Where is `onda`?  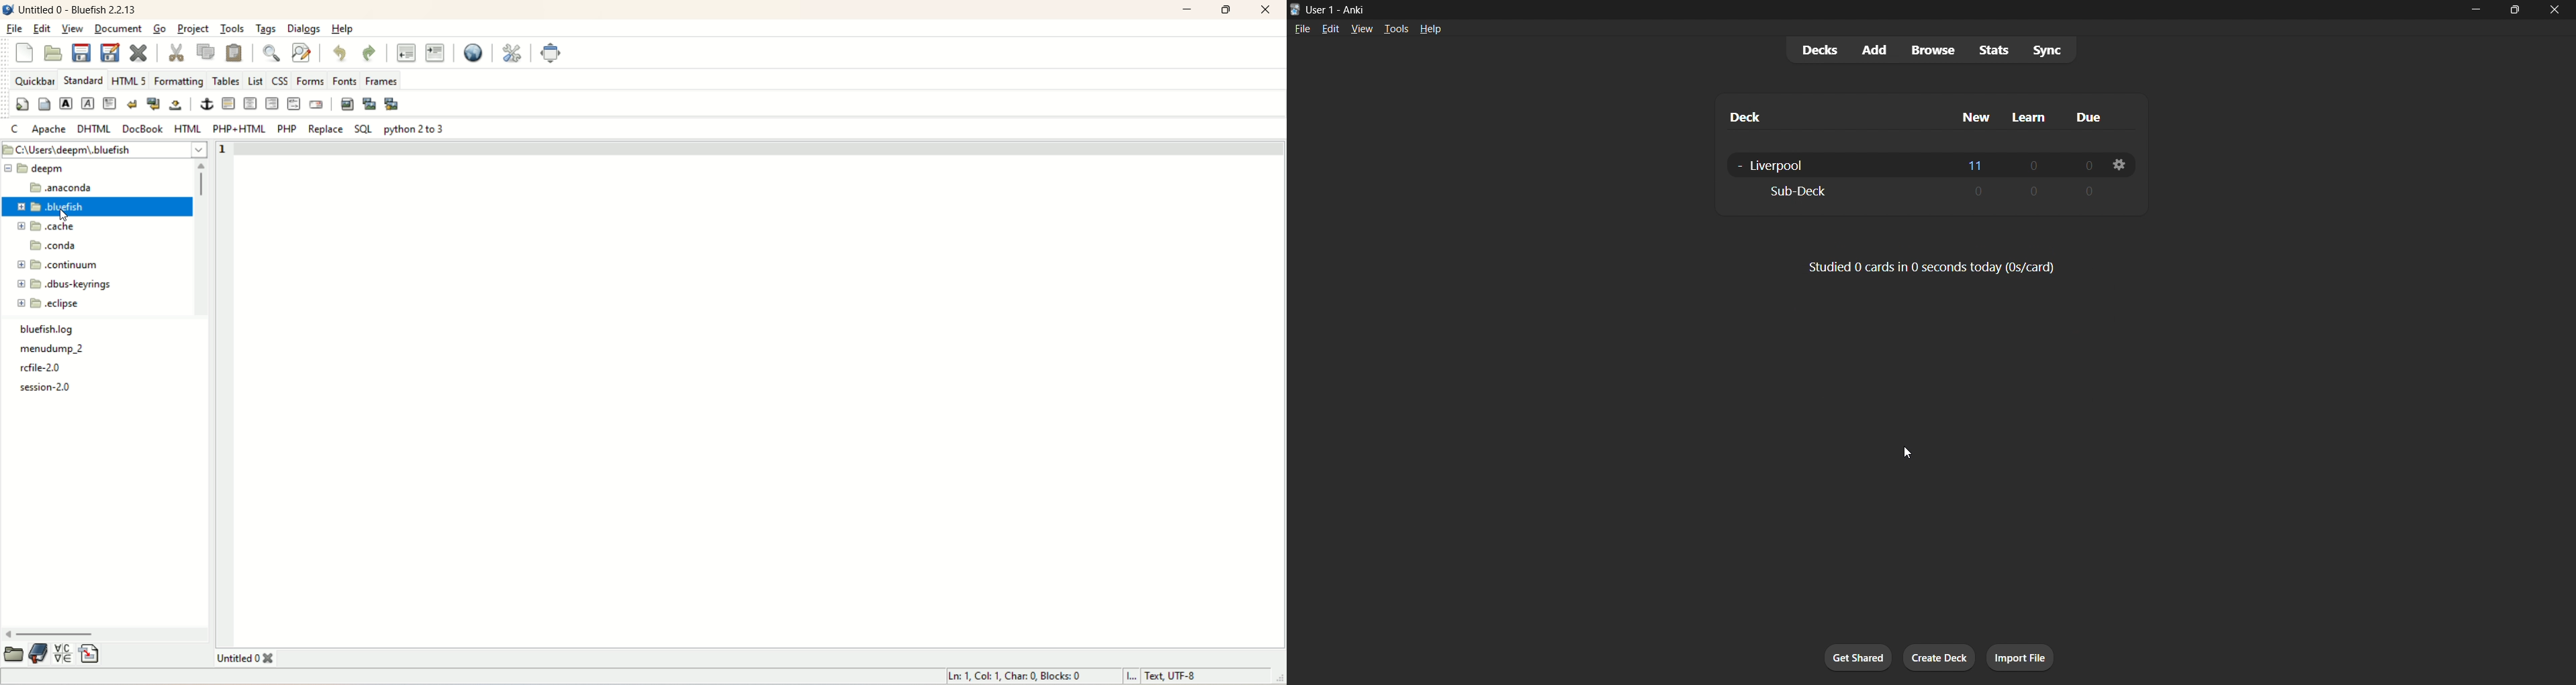 onda is located at coordinates (56, 245).